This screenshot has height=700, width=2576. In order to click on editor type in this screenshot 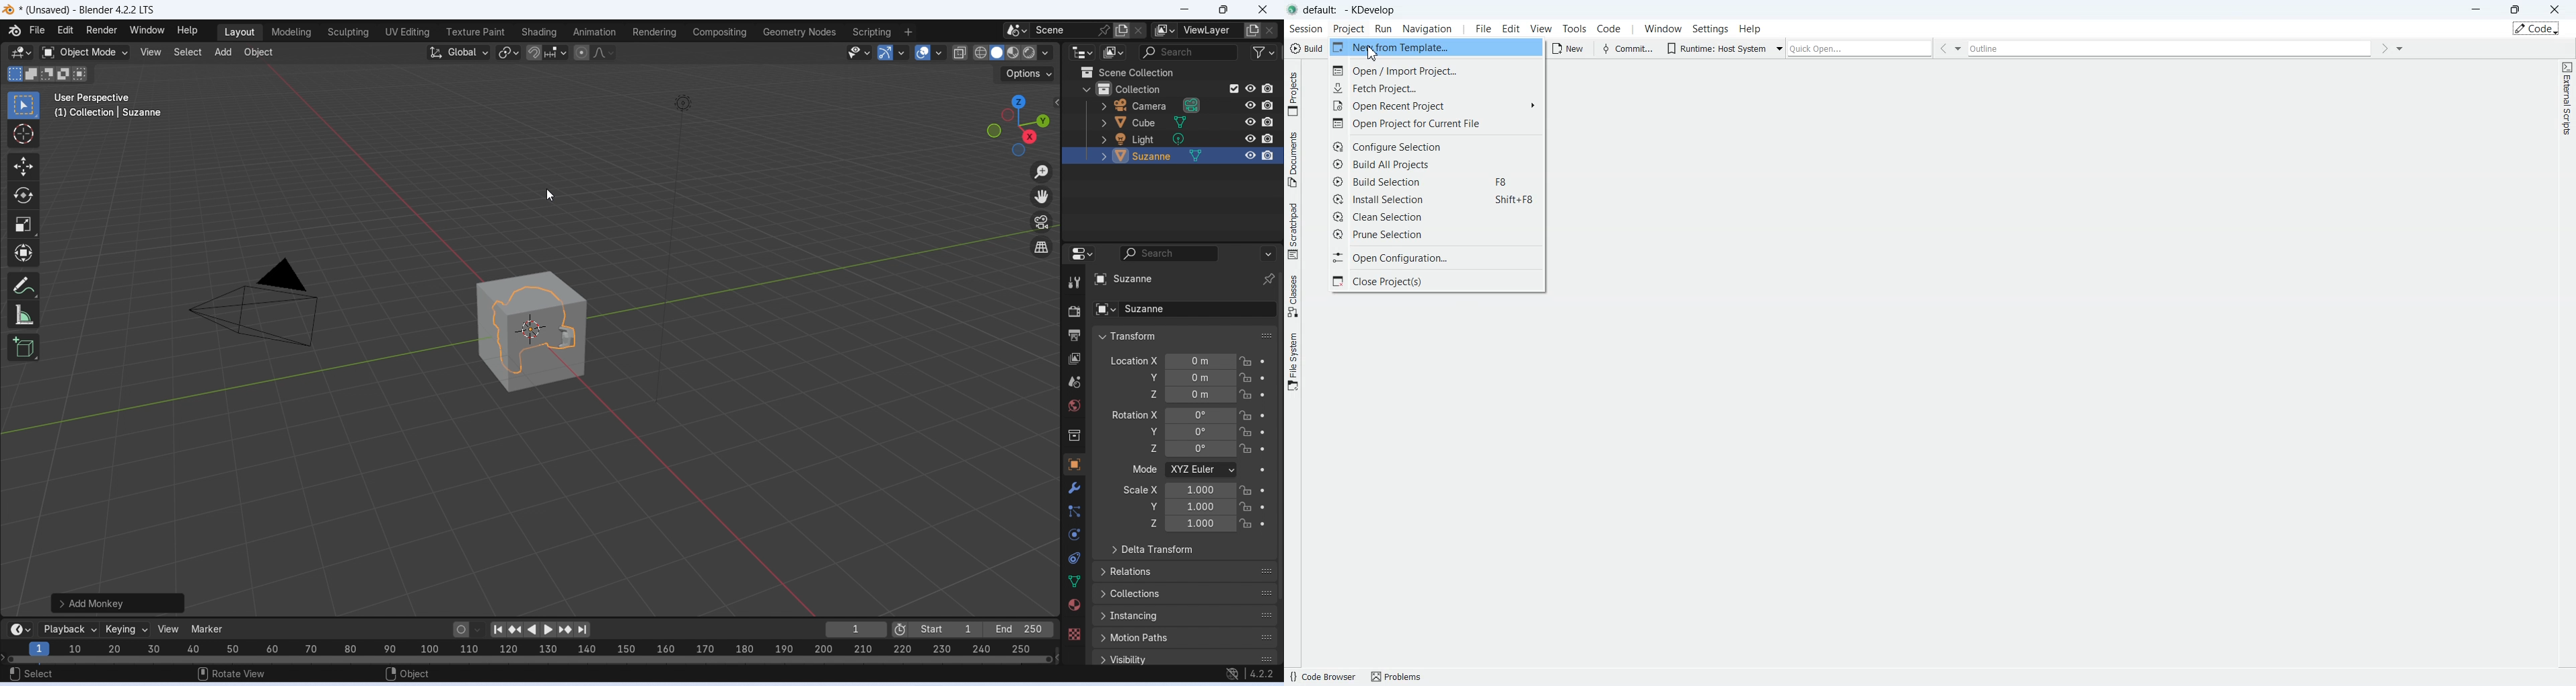, I will do `click(1082, 252)`.